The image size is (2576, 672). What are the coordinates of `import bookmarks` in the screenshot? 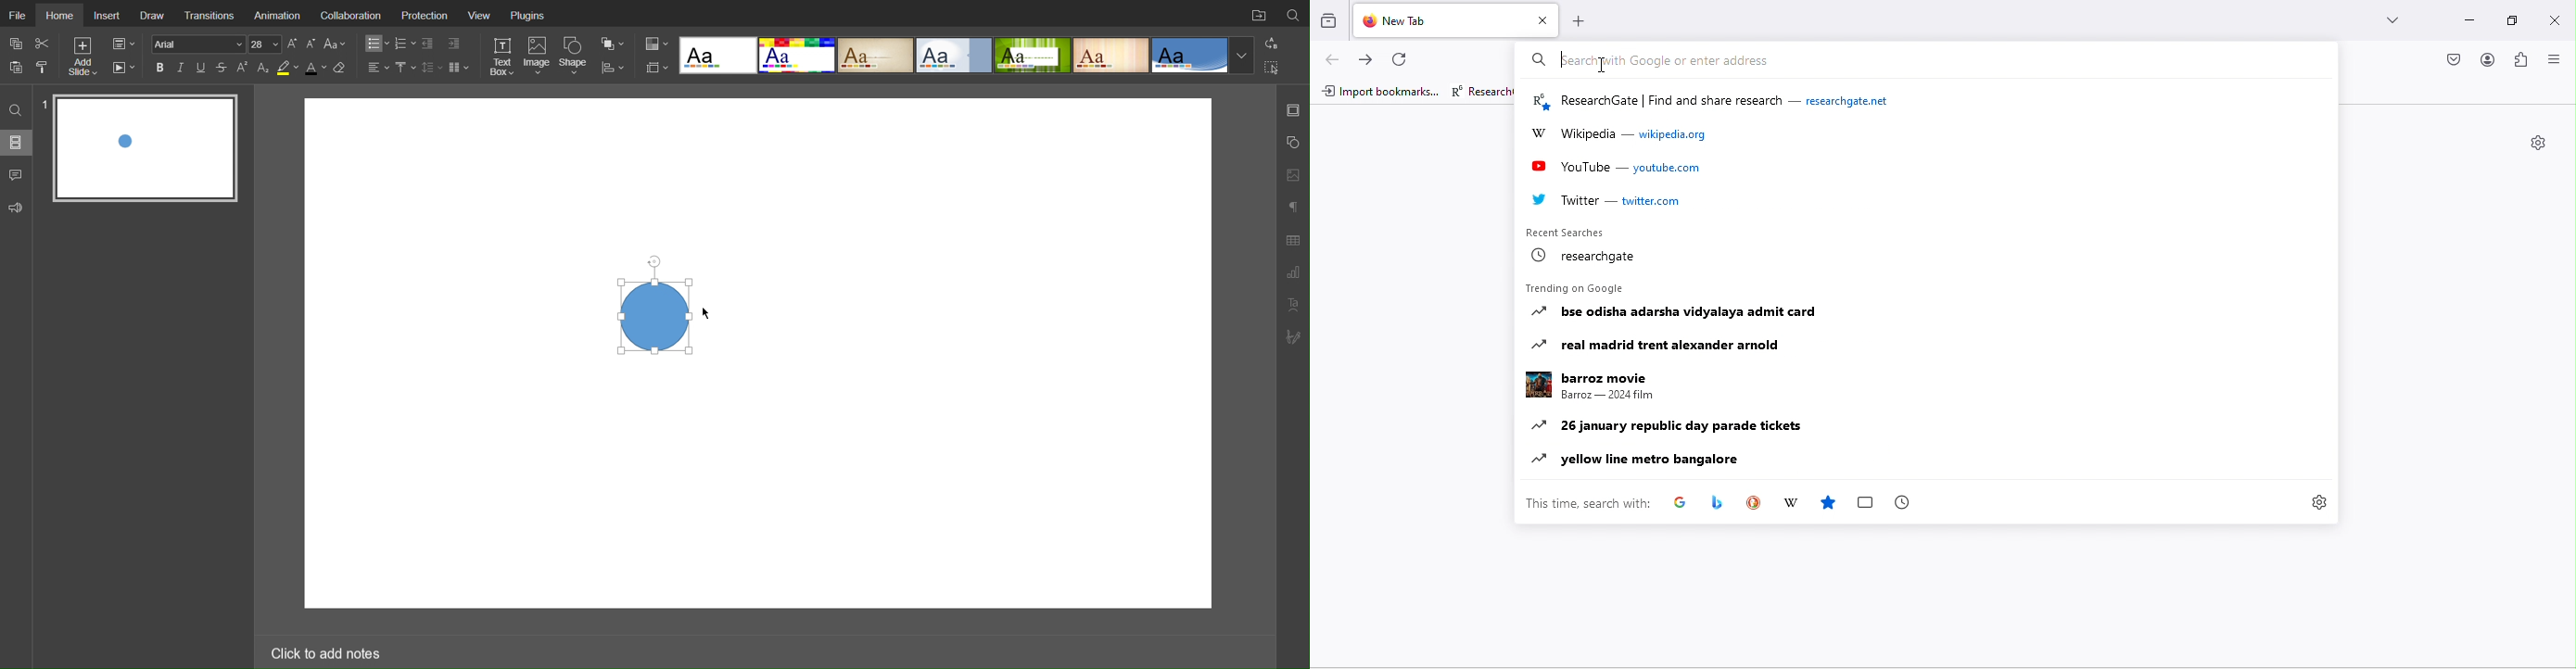 It's located at (1380, 92).